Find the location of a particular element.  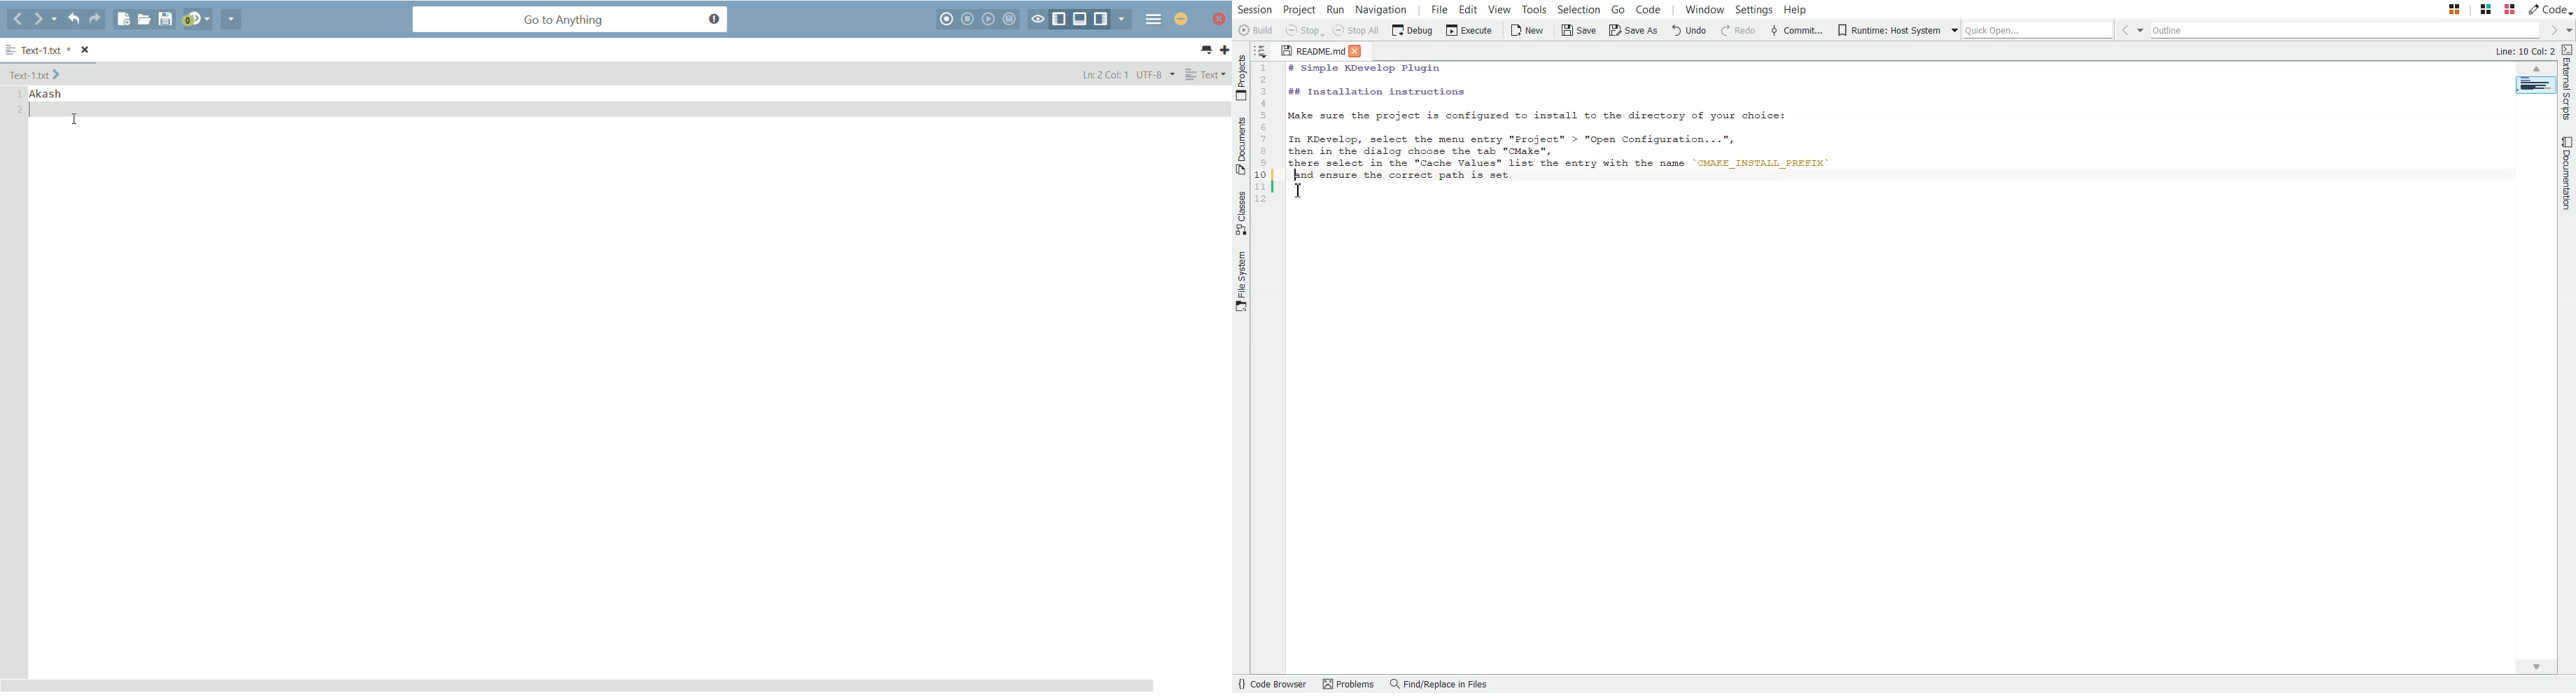

show/hide bottom panel is located at coordinates (1081, 19).